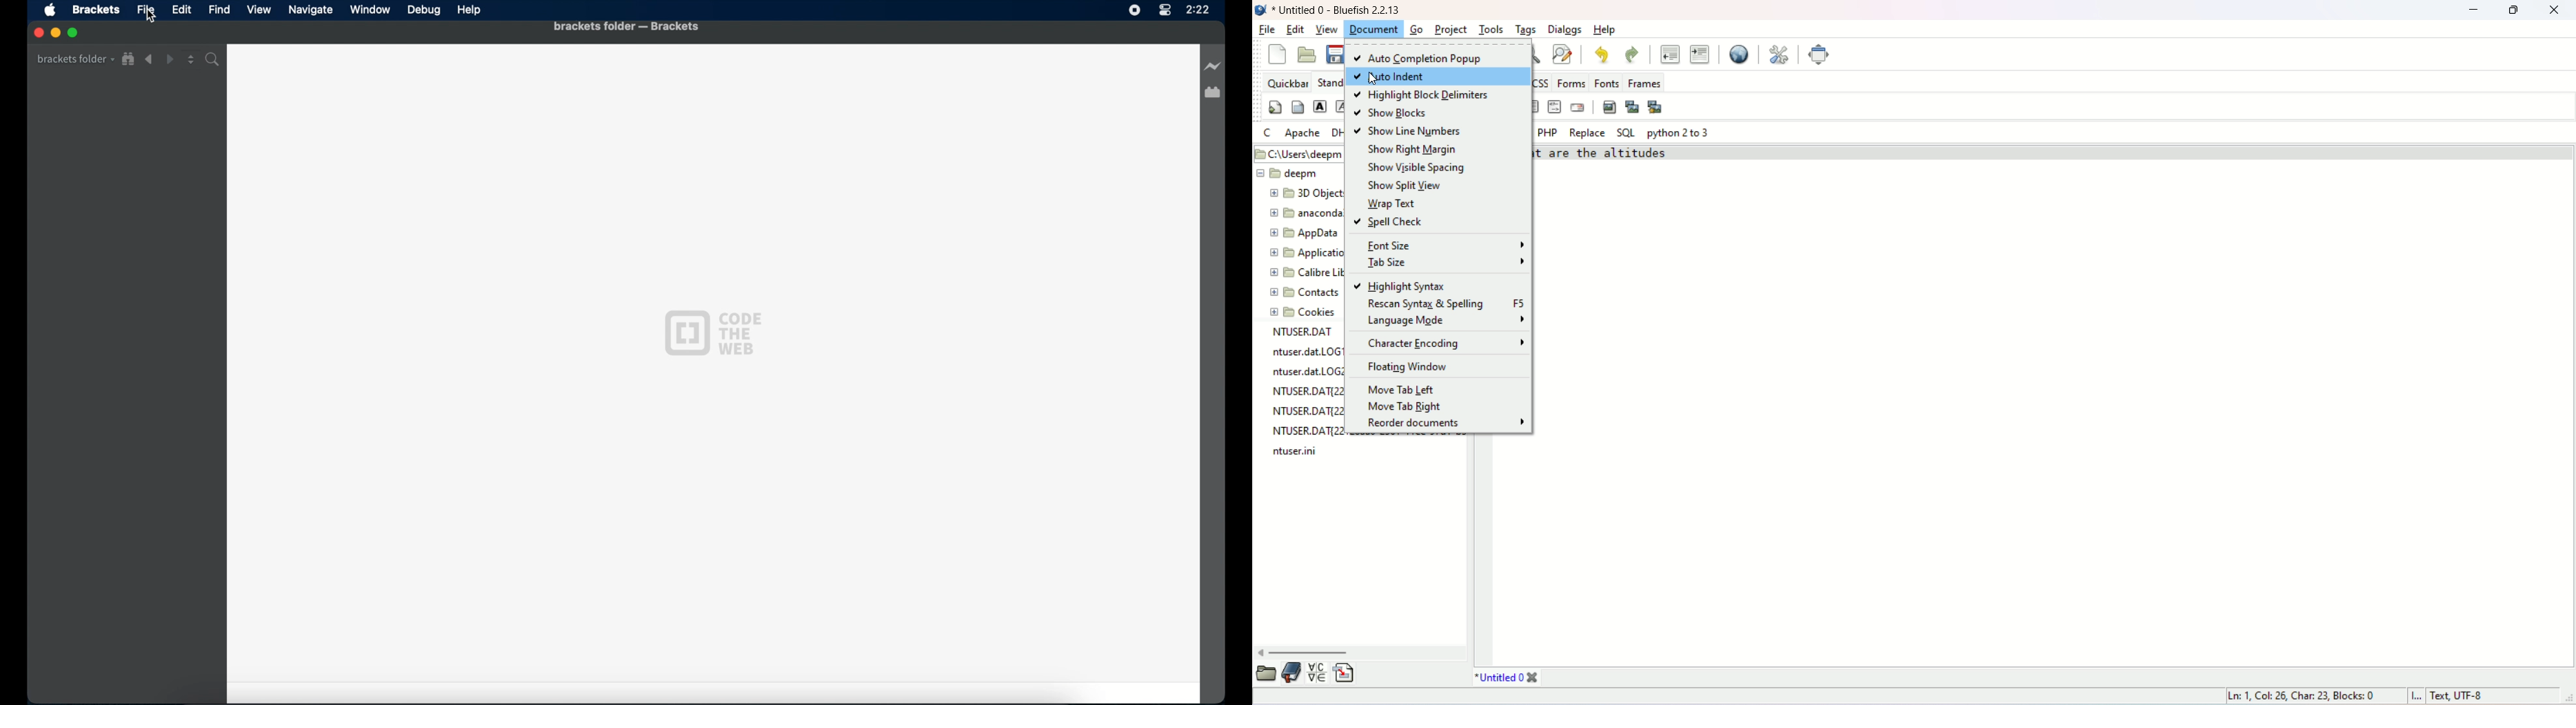  Describe the element at coordinates (1820, 54) in the screenshot. I see `fullscreen` at that location.